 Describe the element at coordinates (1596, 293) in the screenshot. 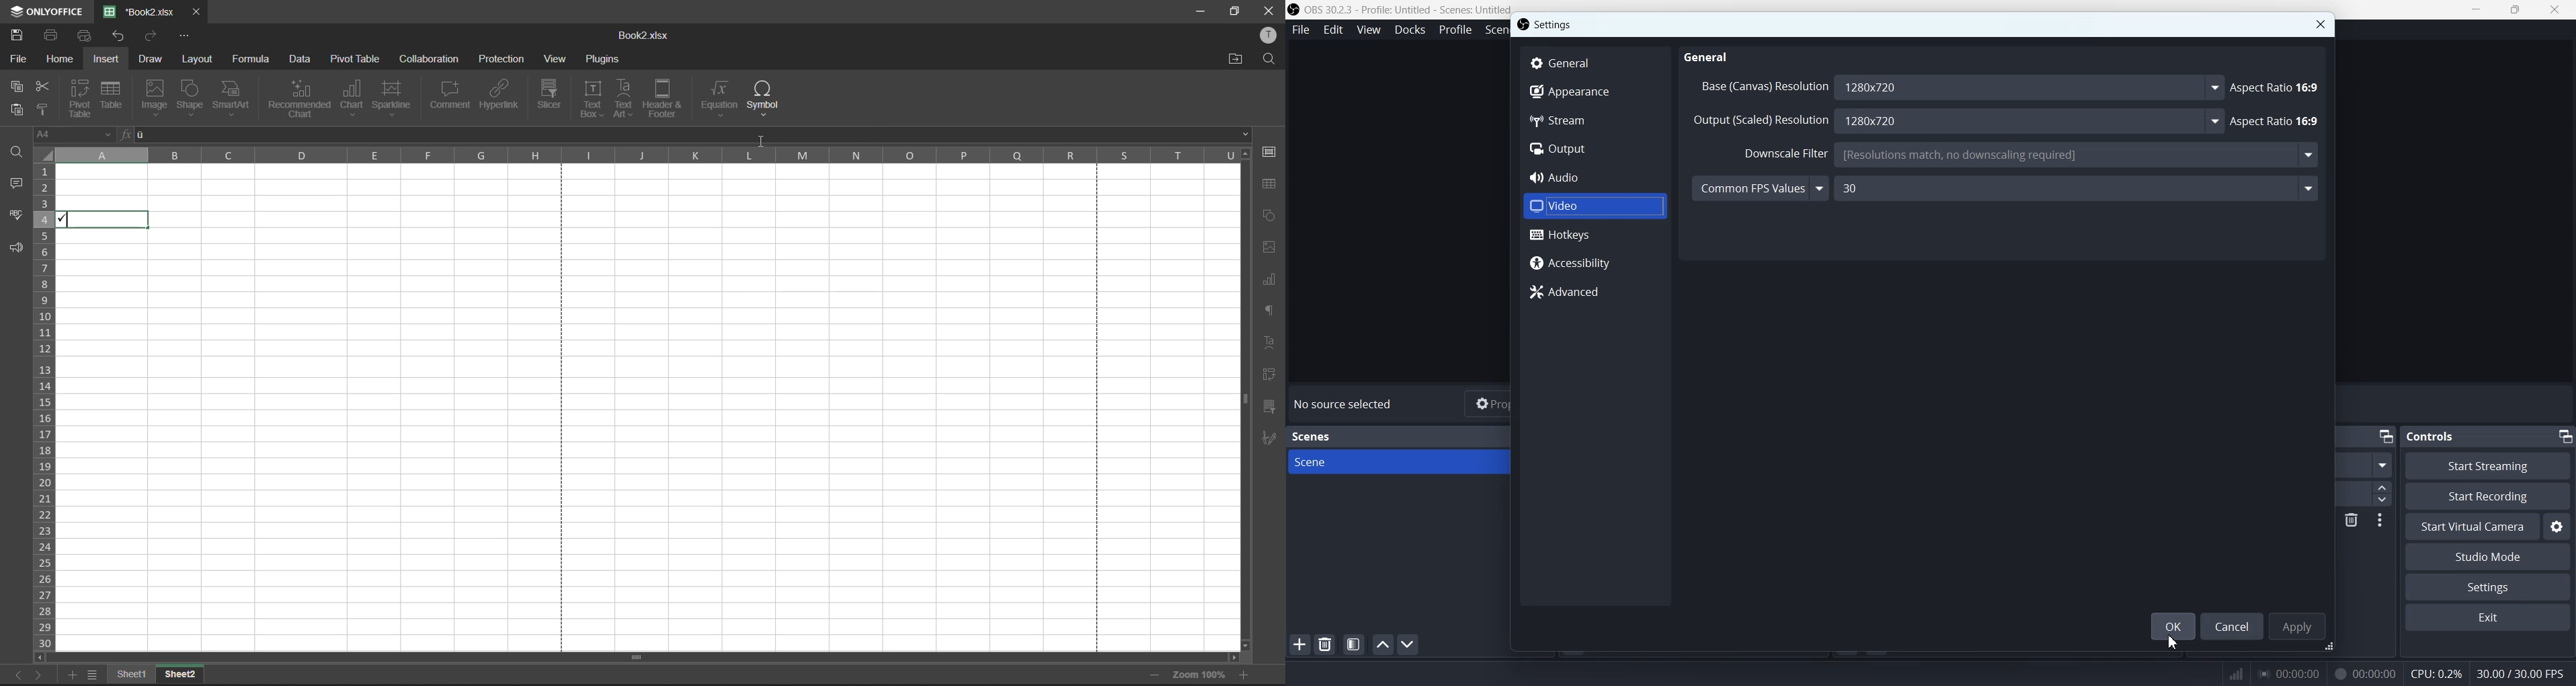

I see `Advanced` at that location.